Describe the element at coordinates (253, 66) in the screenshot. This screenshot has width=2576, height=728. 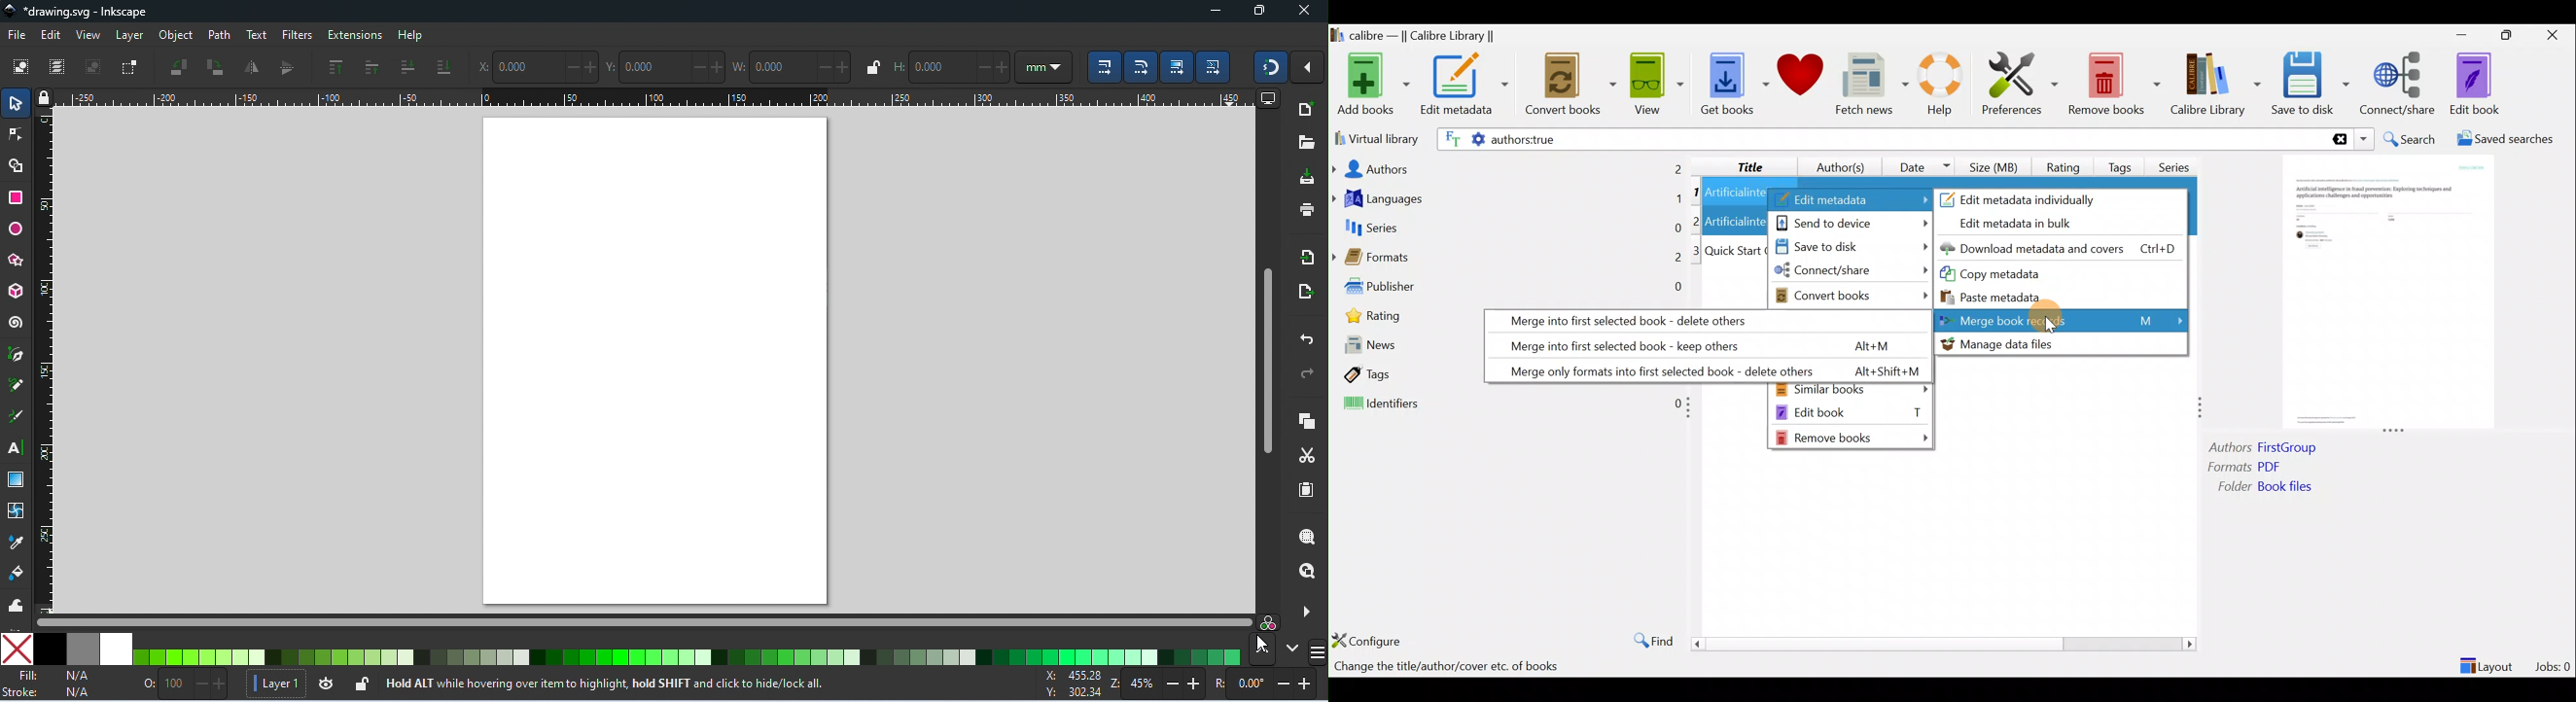
I see `flip horizontal` at that location.